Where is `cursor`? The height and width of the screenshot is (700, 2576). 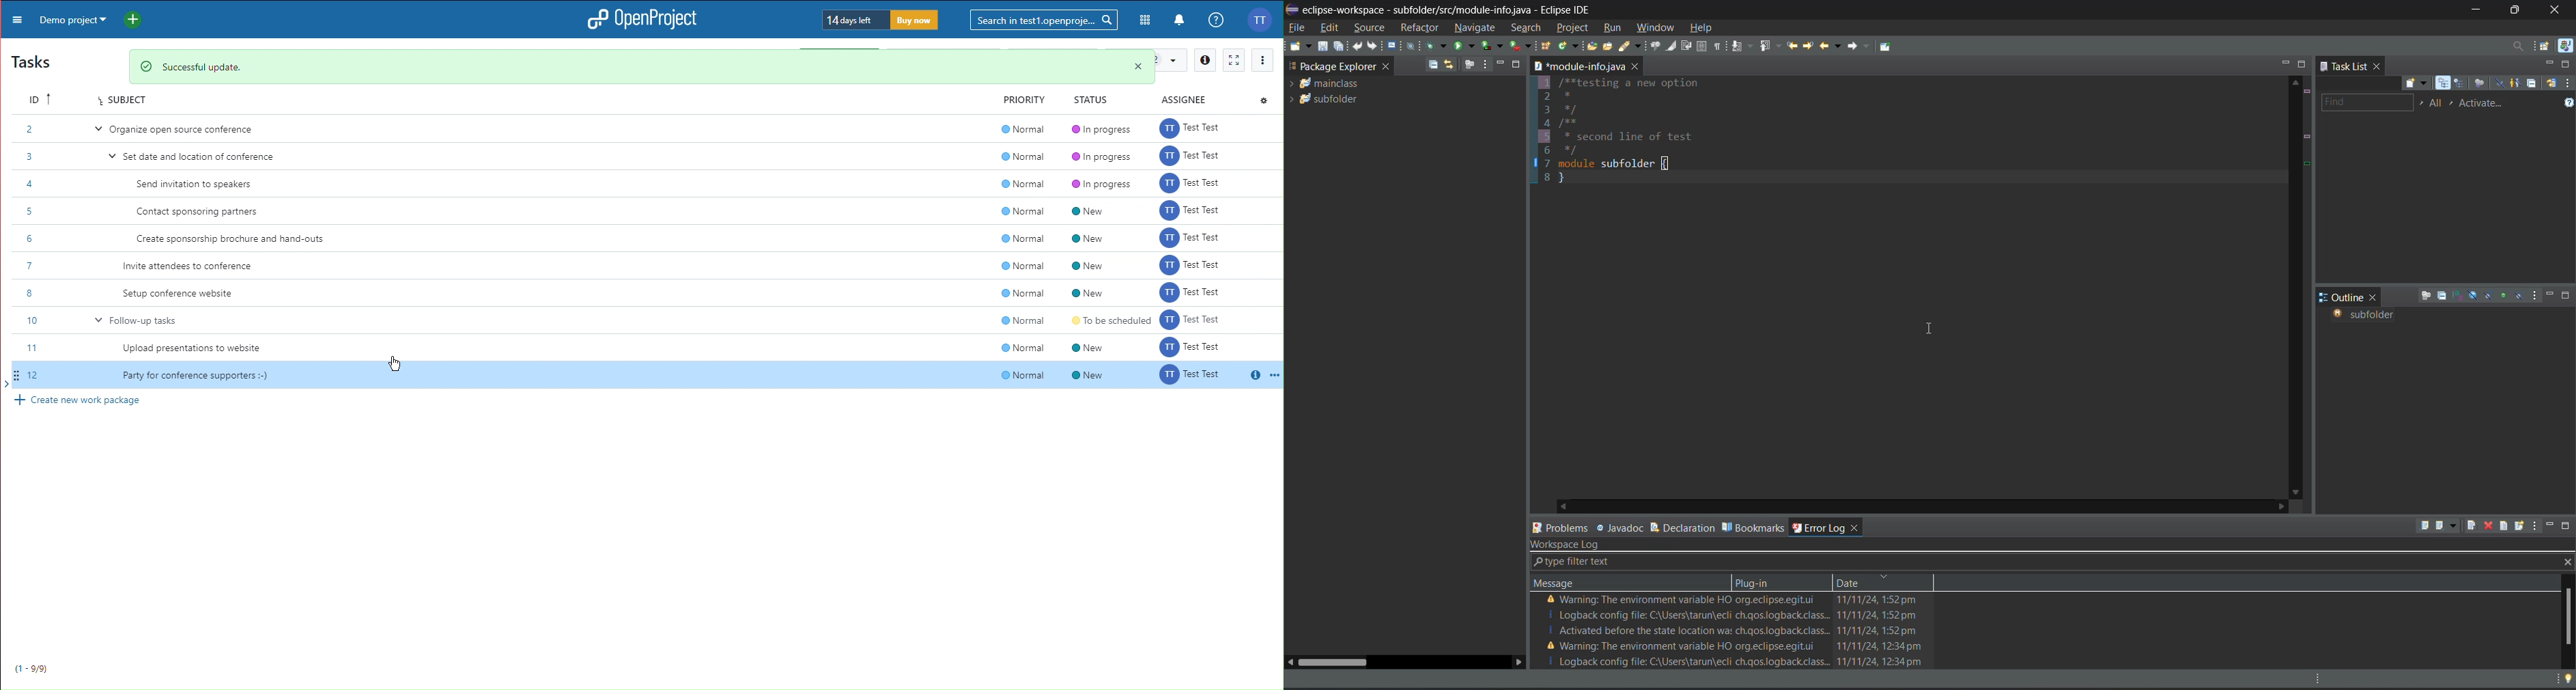 cursor is located at coordinates (1678, 27).